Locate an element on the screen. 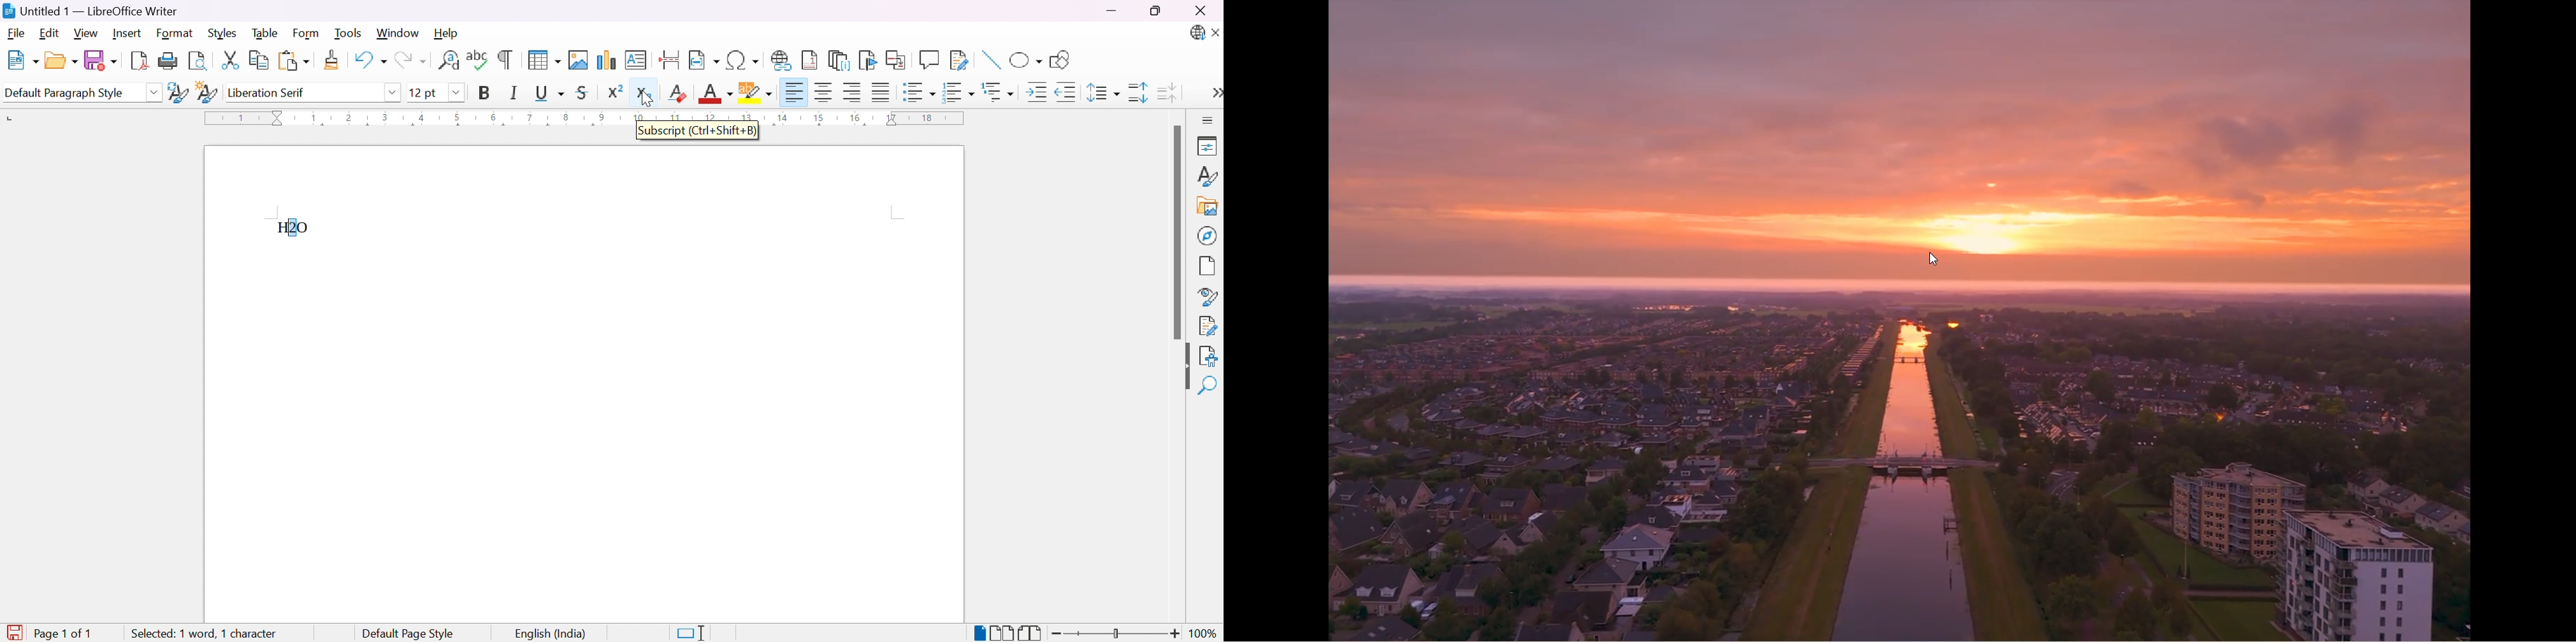 This screenshot has width=2576, height=644. Hide is located at coordinates (1182, 368).